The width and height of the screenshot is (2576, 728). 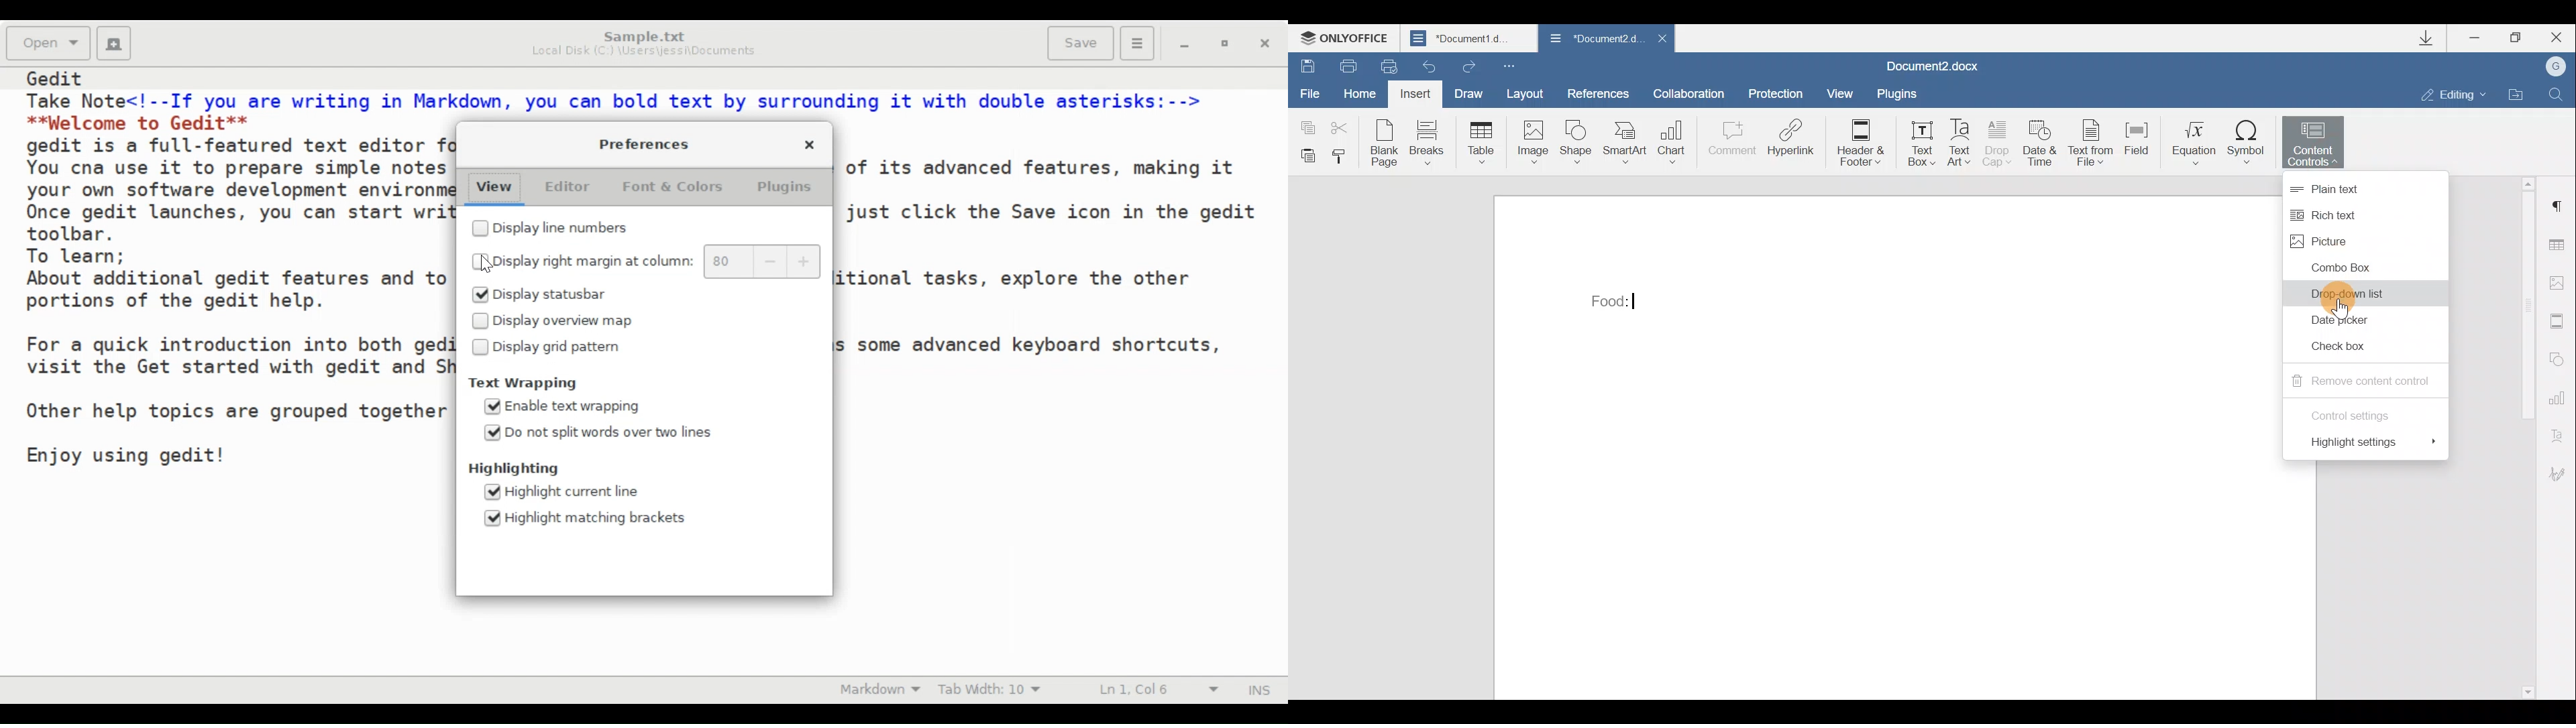 What do you see at coordinates (2560, 320) in the screenshot?
I see `Header & footer settings` at bounding box center [2560, 320].